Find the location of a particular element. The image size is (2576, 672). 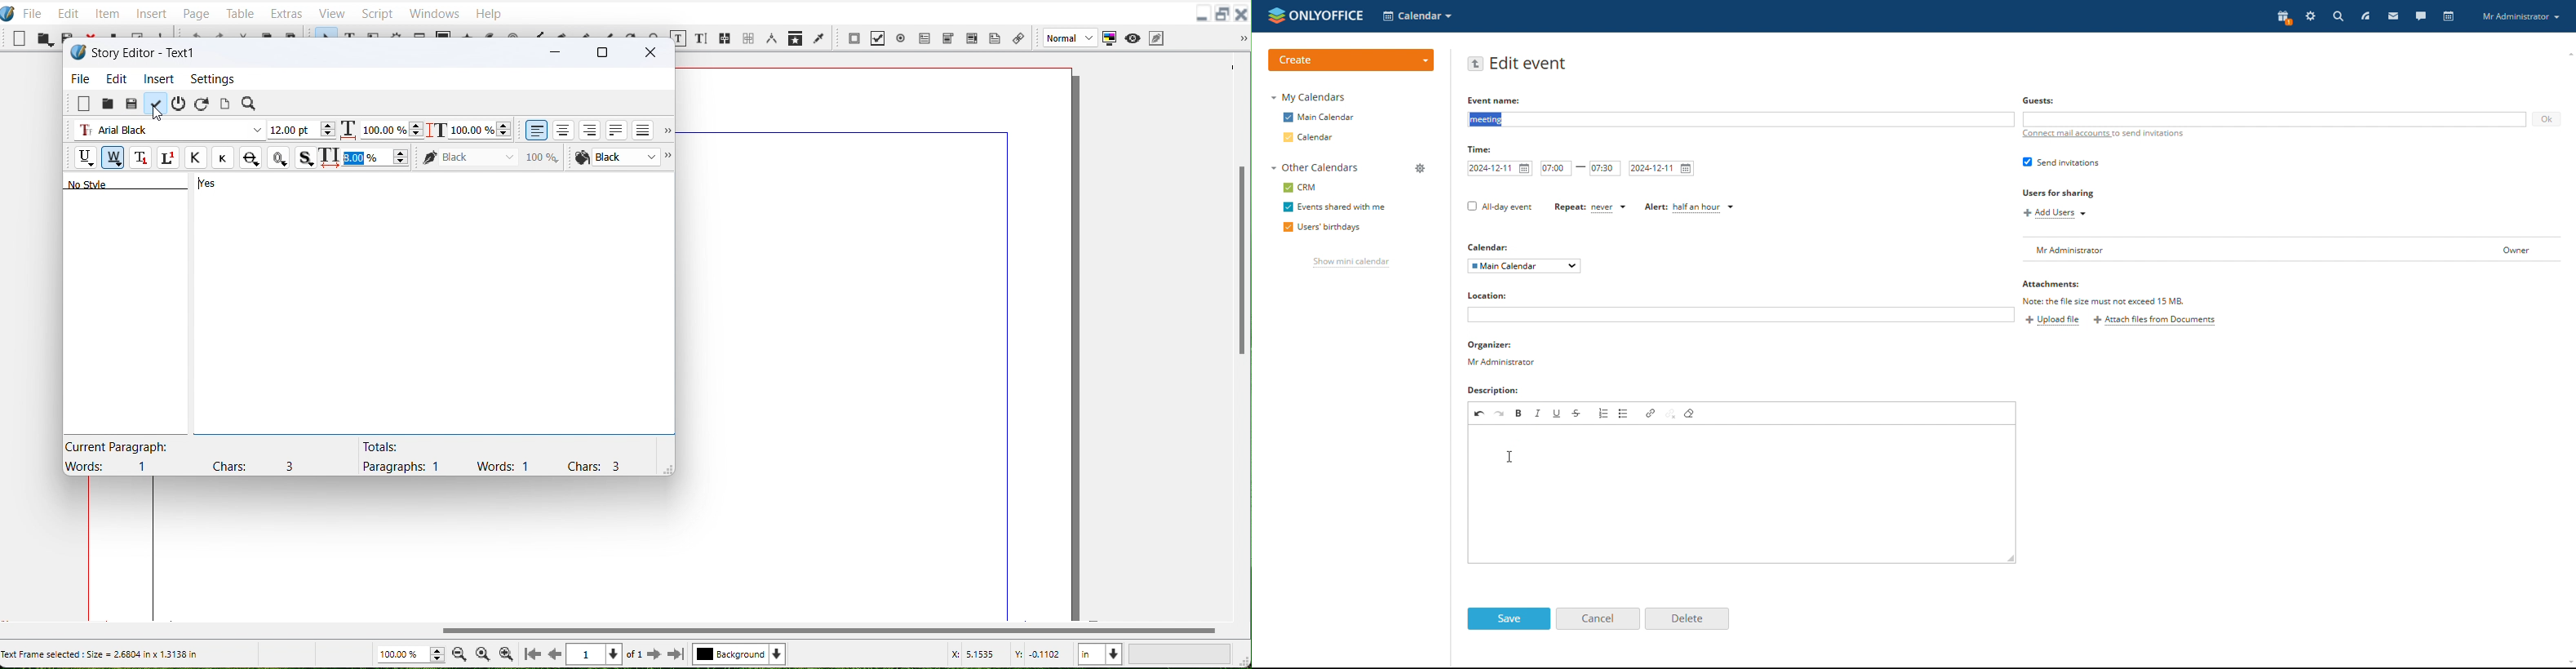

Underline is located at coordinates (83, 158).